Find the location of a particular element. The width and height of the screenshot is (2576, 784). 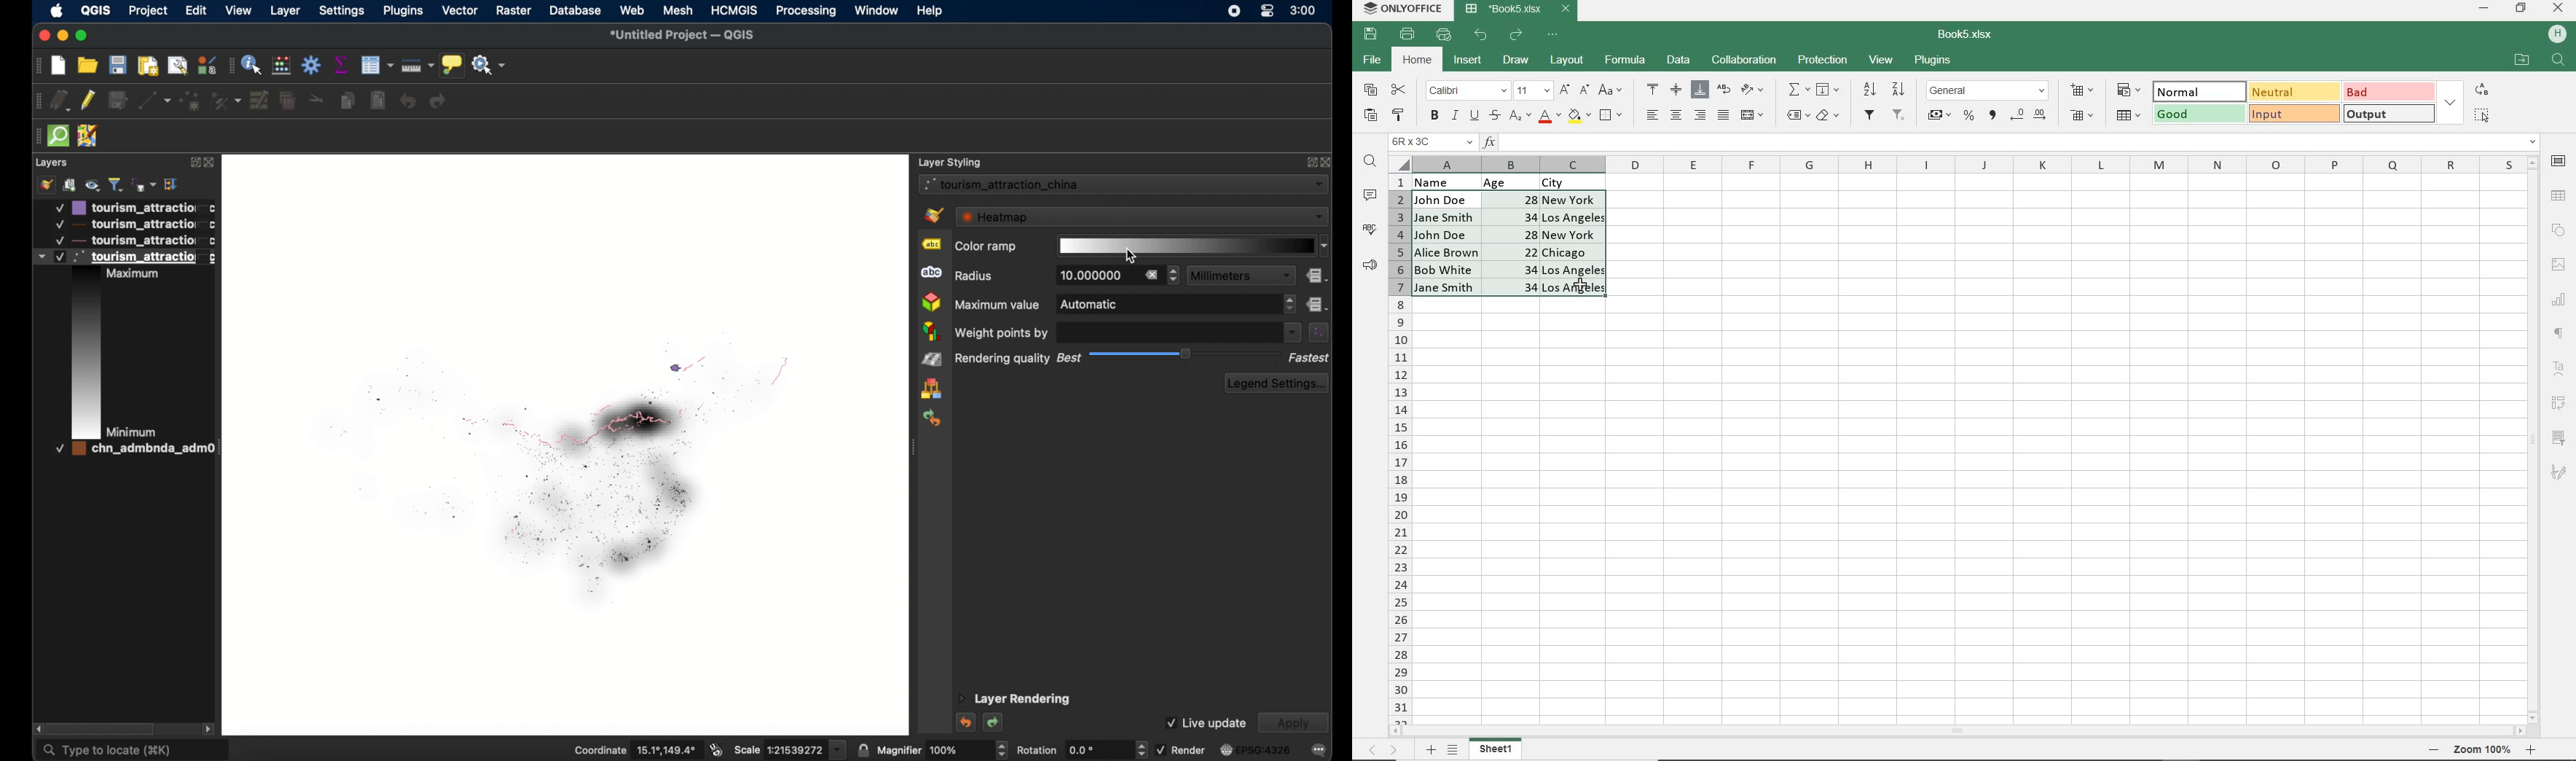

FILL COLOR is located at coordinates (1579, 114).